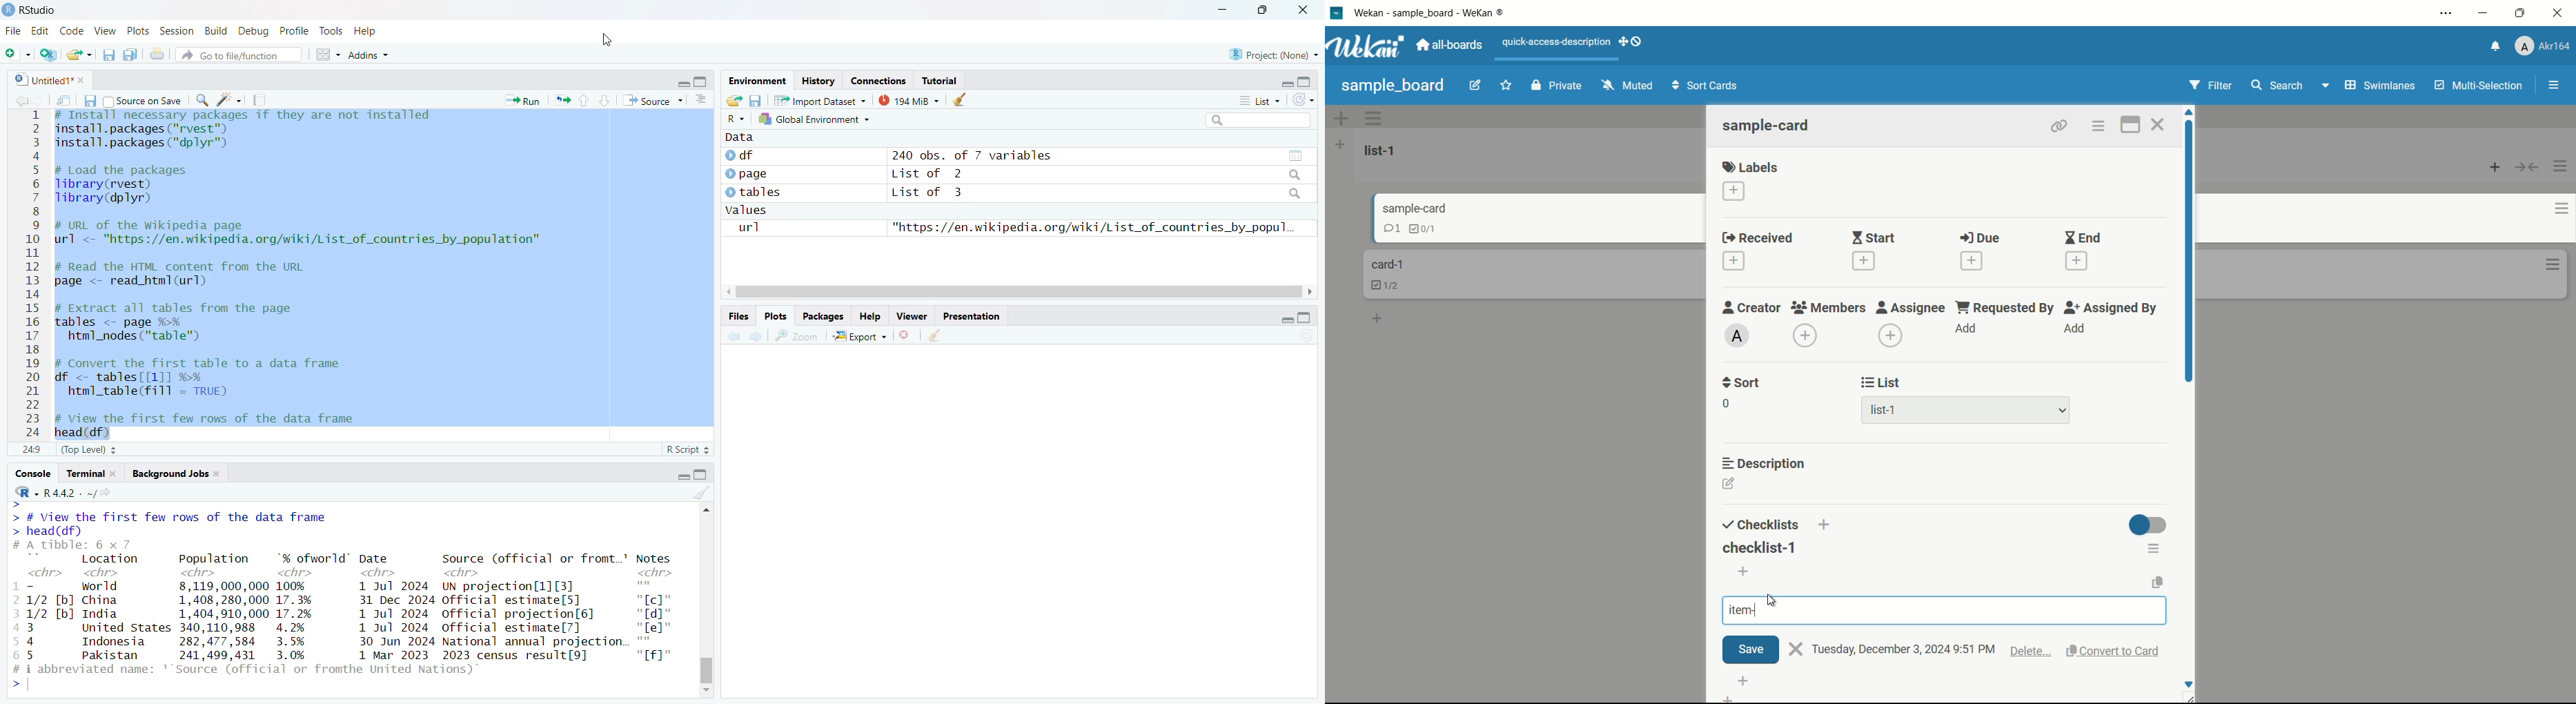 This screenshot has width=2576, height=728. I want to click on 194 MiB, so click(907, 99).